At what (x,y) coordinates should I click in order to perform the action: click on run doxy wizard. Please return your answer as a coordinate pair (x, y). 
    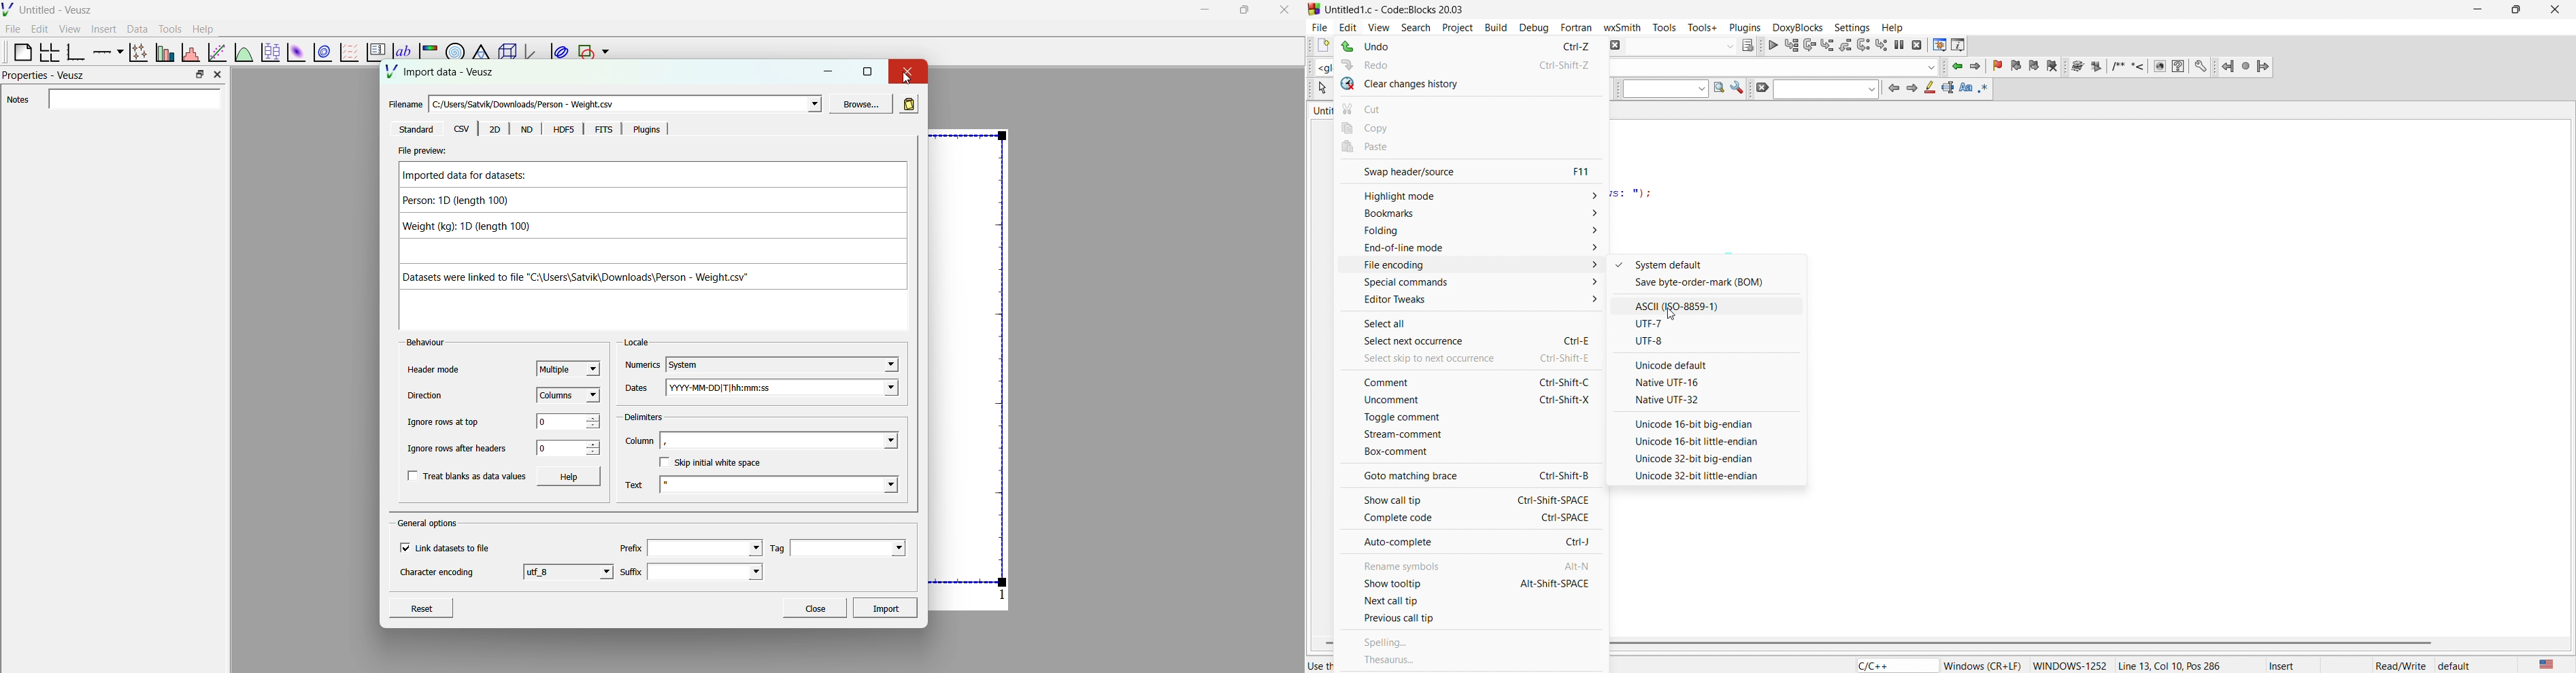
    Looking at the image, I should click on (2077, 66).